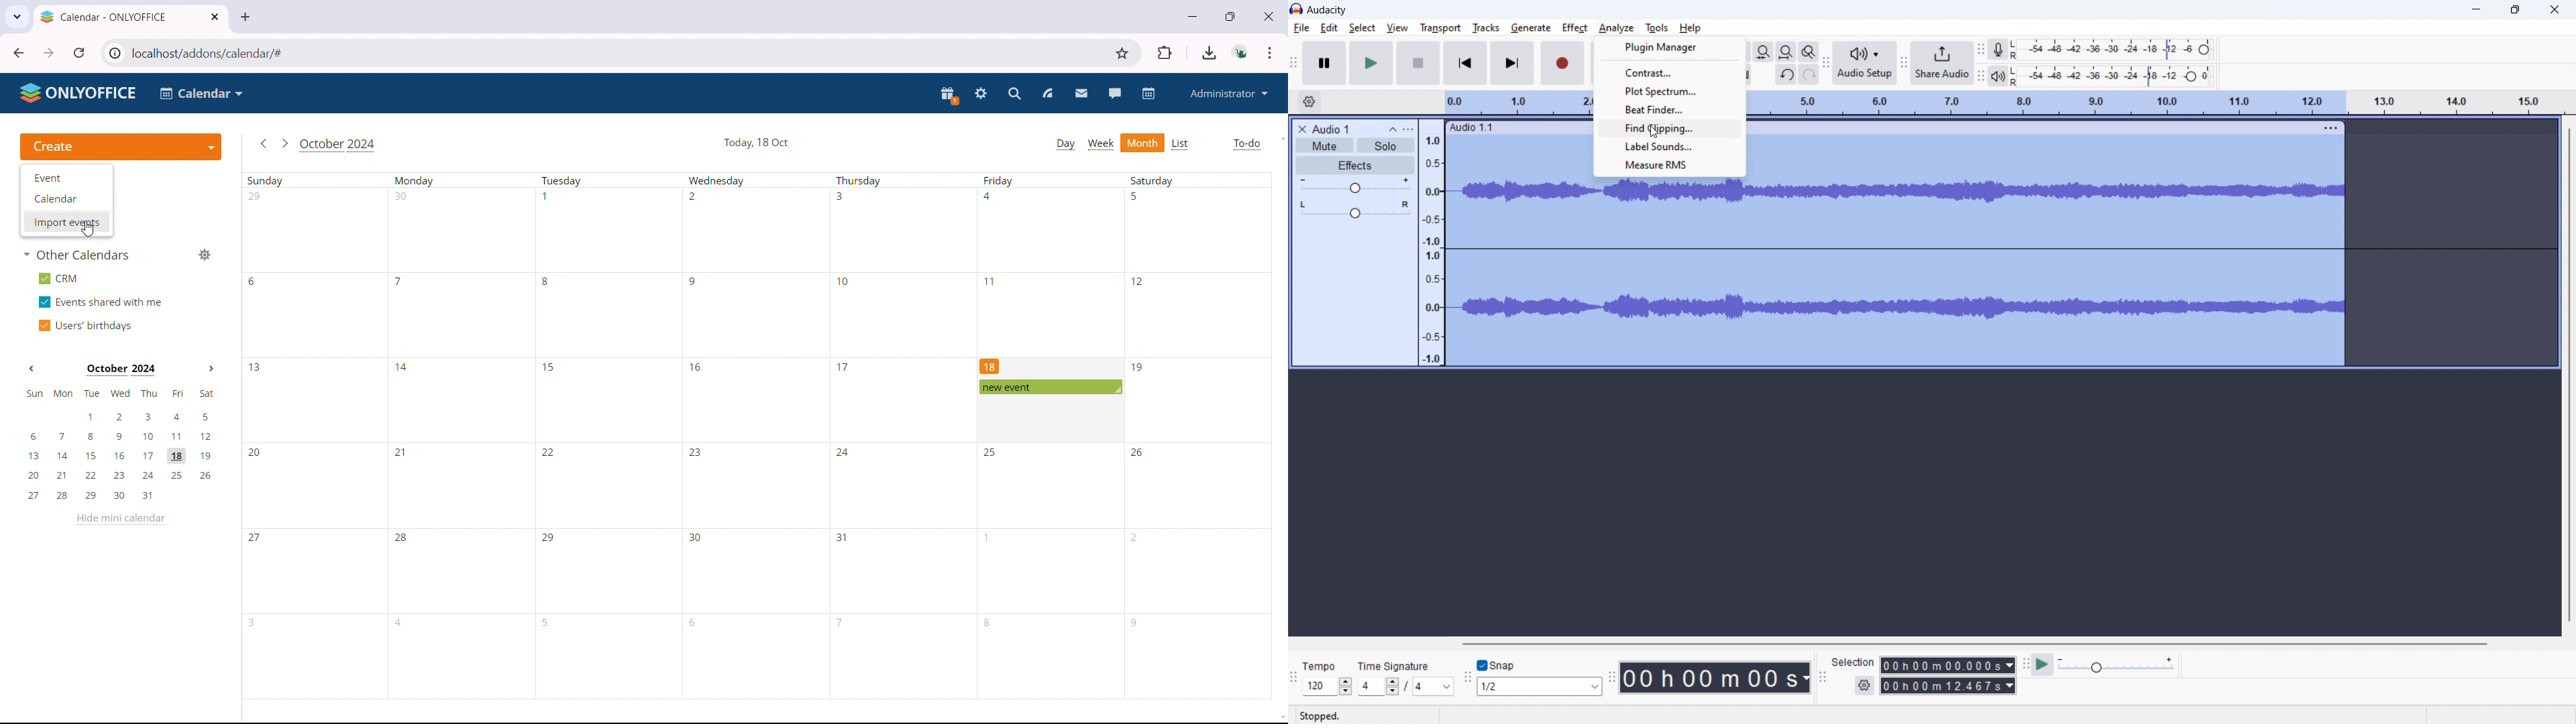 The image size is (2576, 728). What do you see at coordinates (2025, 664) in the screenshot?
I see `play at speed toolbar` at bounding box center [2025, 664].